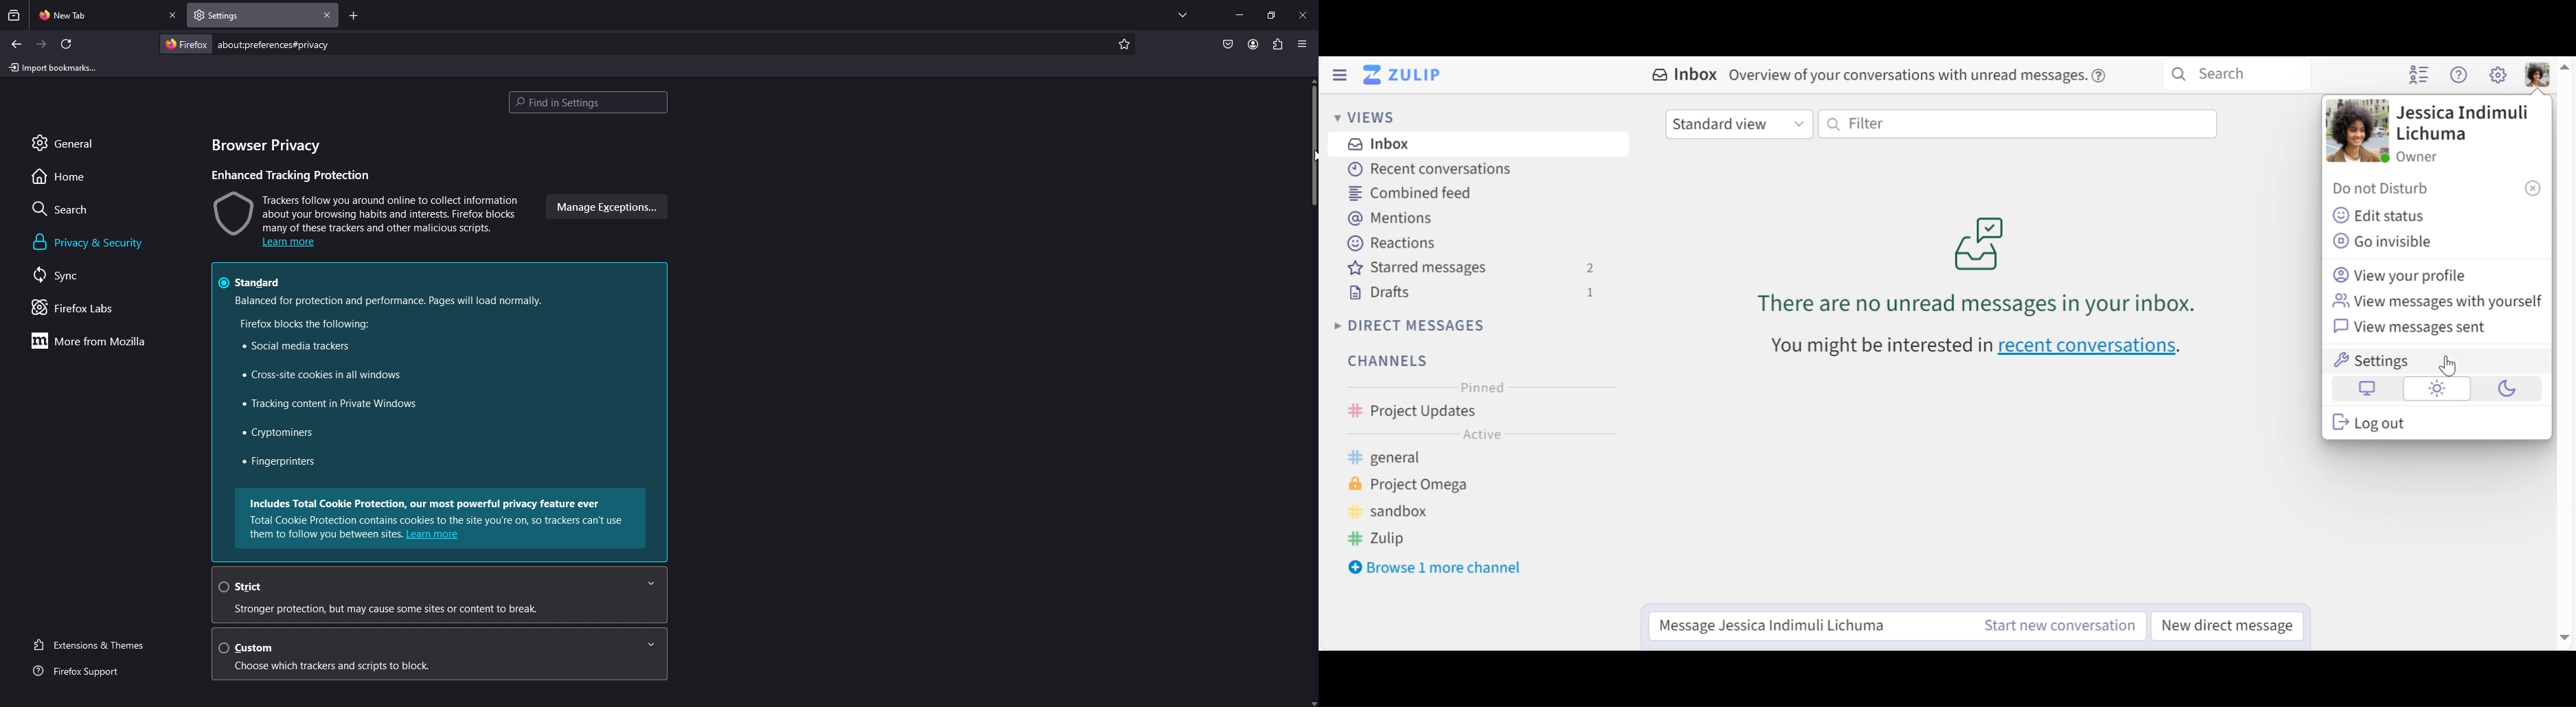 Image resolution: width=2576 pixels, height=728 pixels. What do you see at coordinates (255, 281) in the screenshot?
I see `standard` at bounding box center [255, 281].